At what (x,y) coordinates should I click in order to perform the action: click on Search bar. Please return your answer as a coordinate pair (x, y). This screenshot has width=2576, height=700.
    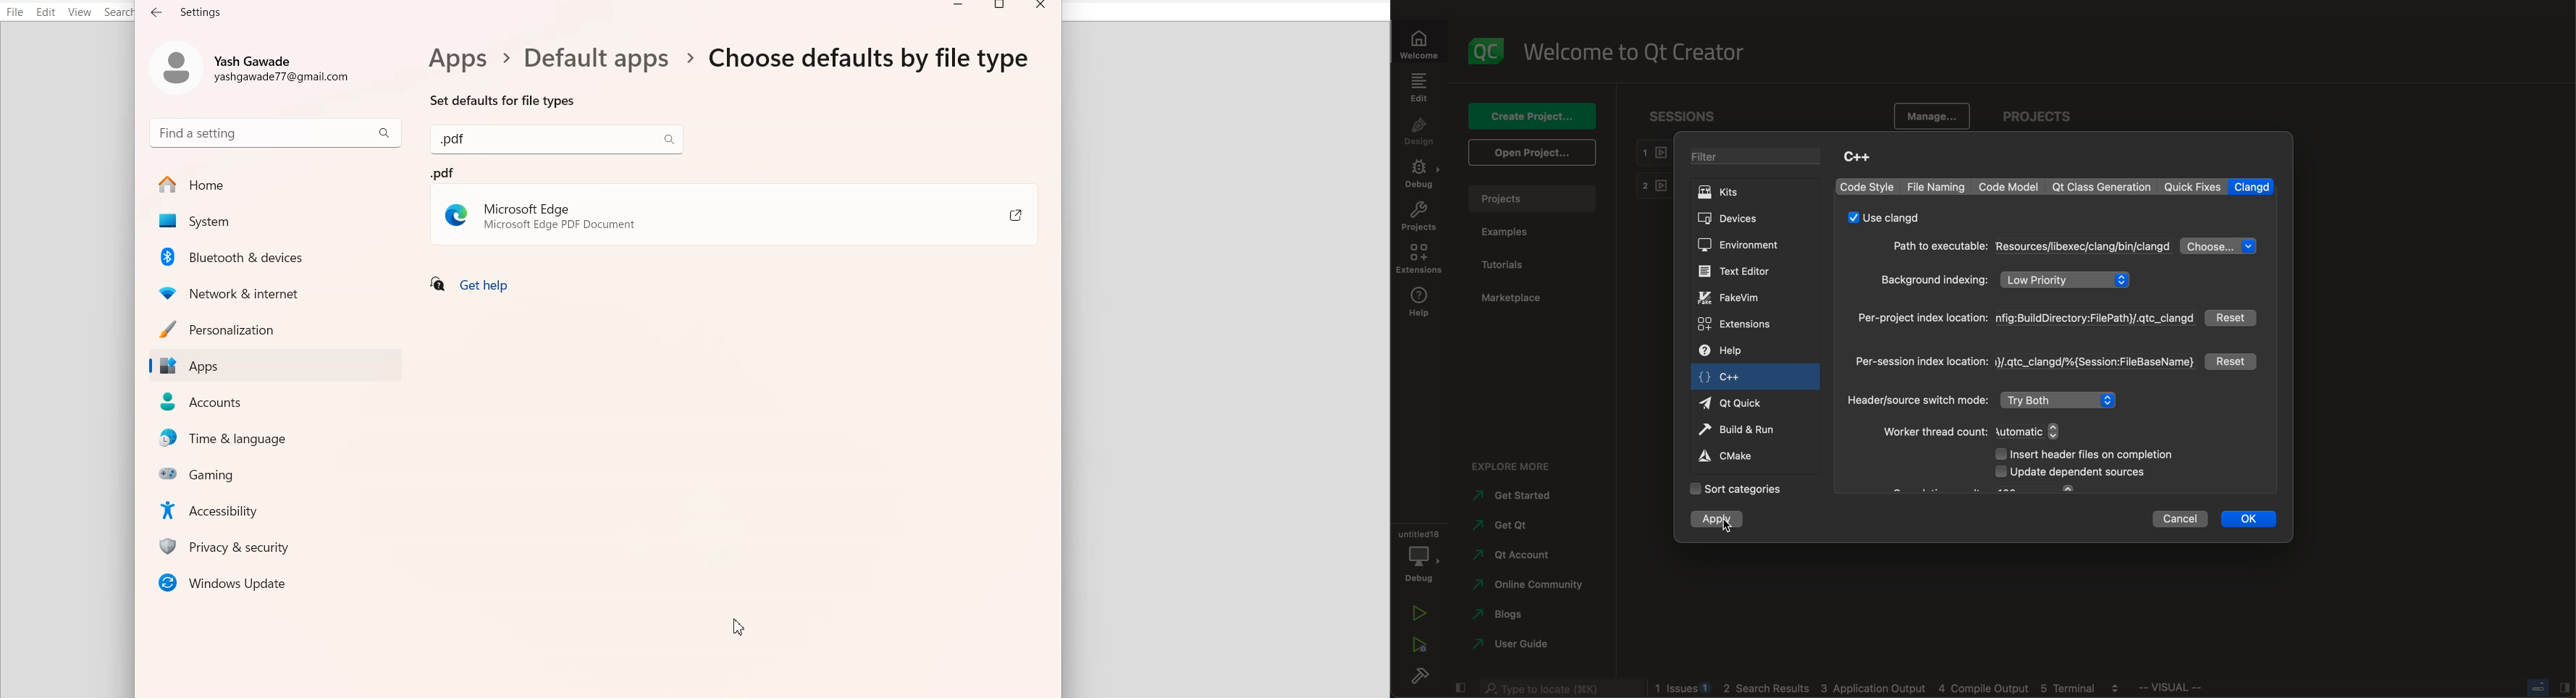
    Looking at the image, I should click on (276, 132).